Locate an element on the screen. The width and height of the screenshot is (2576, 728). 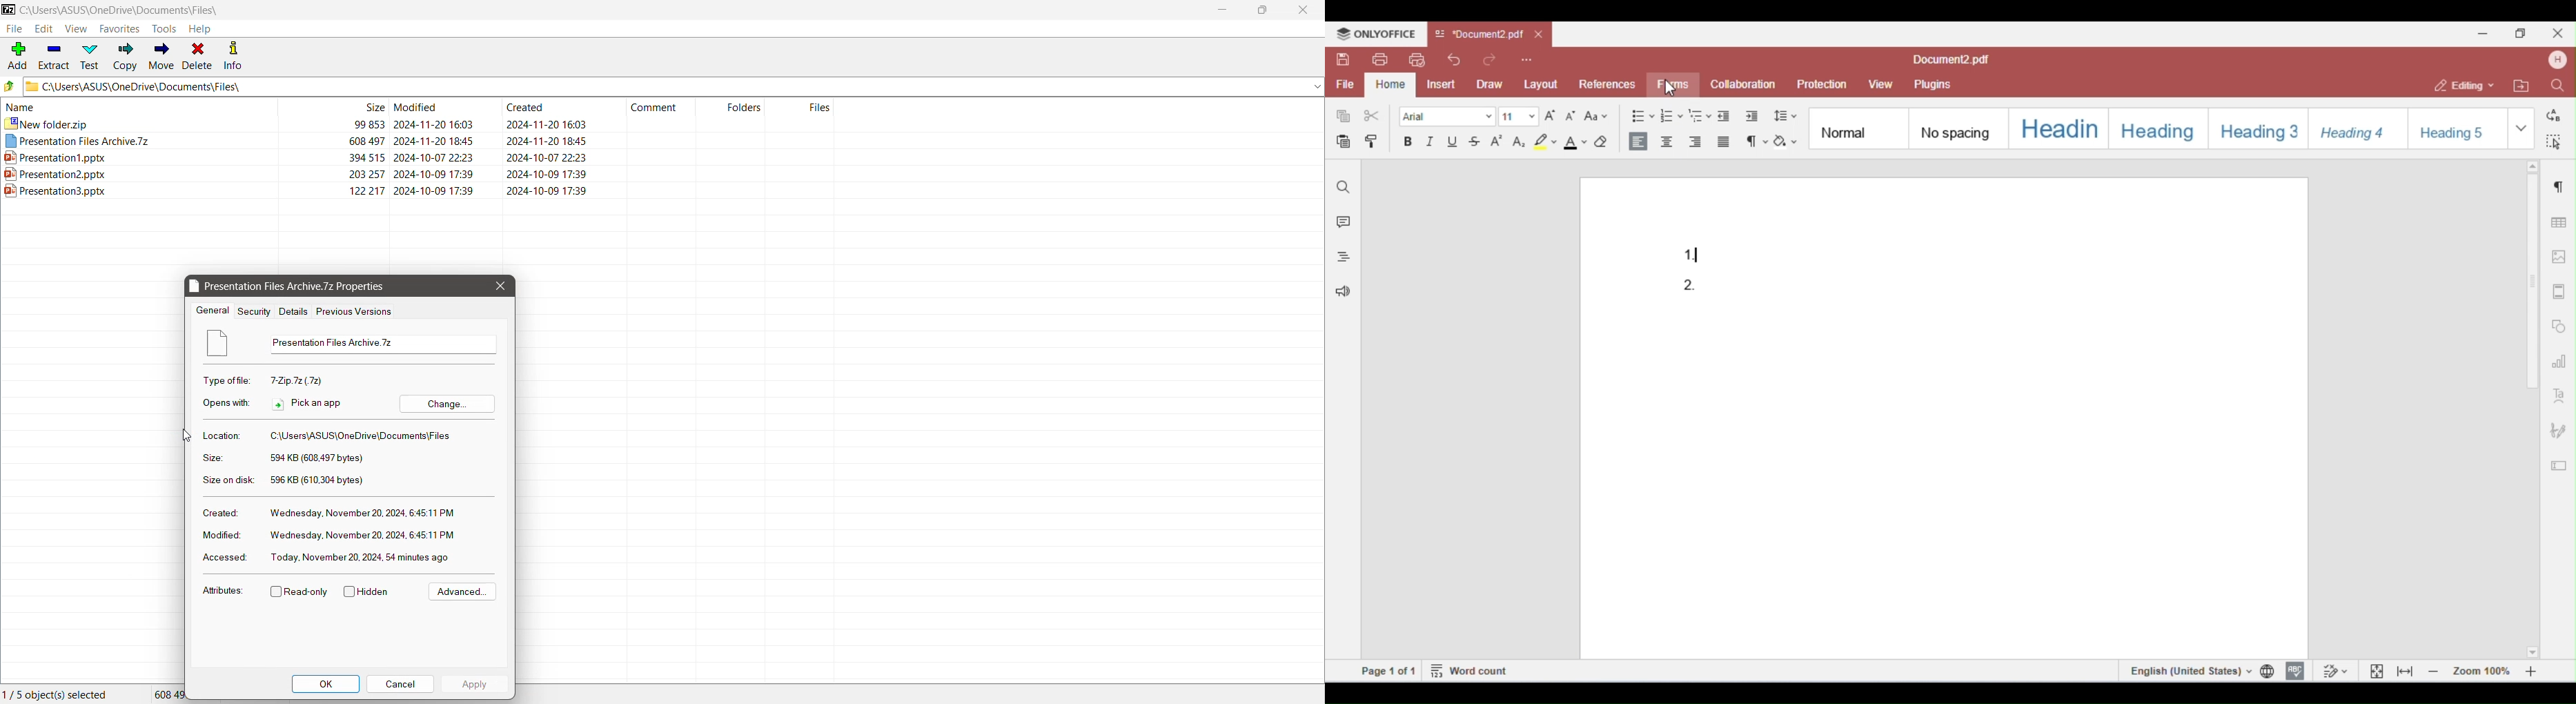
Read-only - Click to enable/disable is located at coordinates (300, 592).